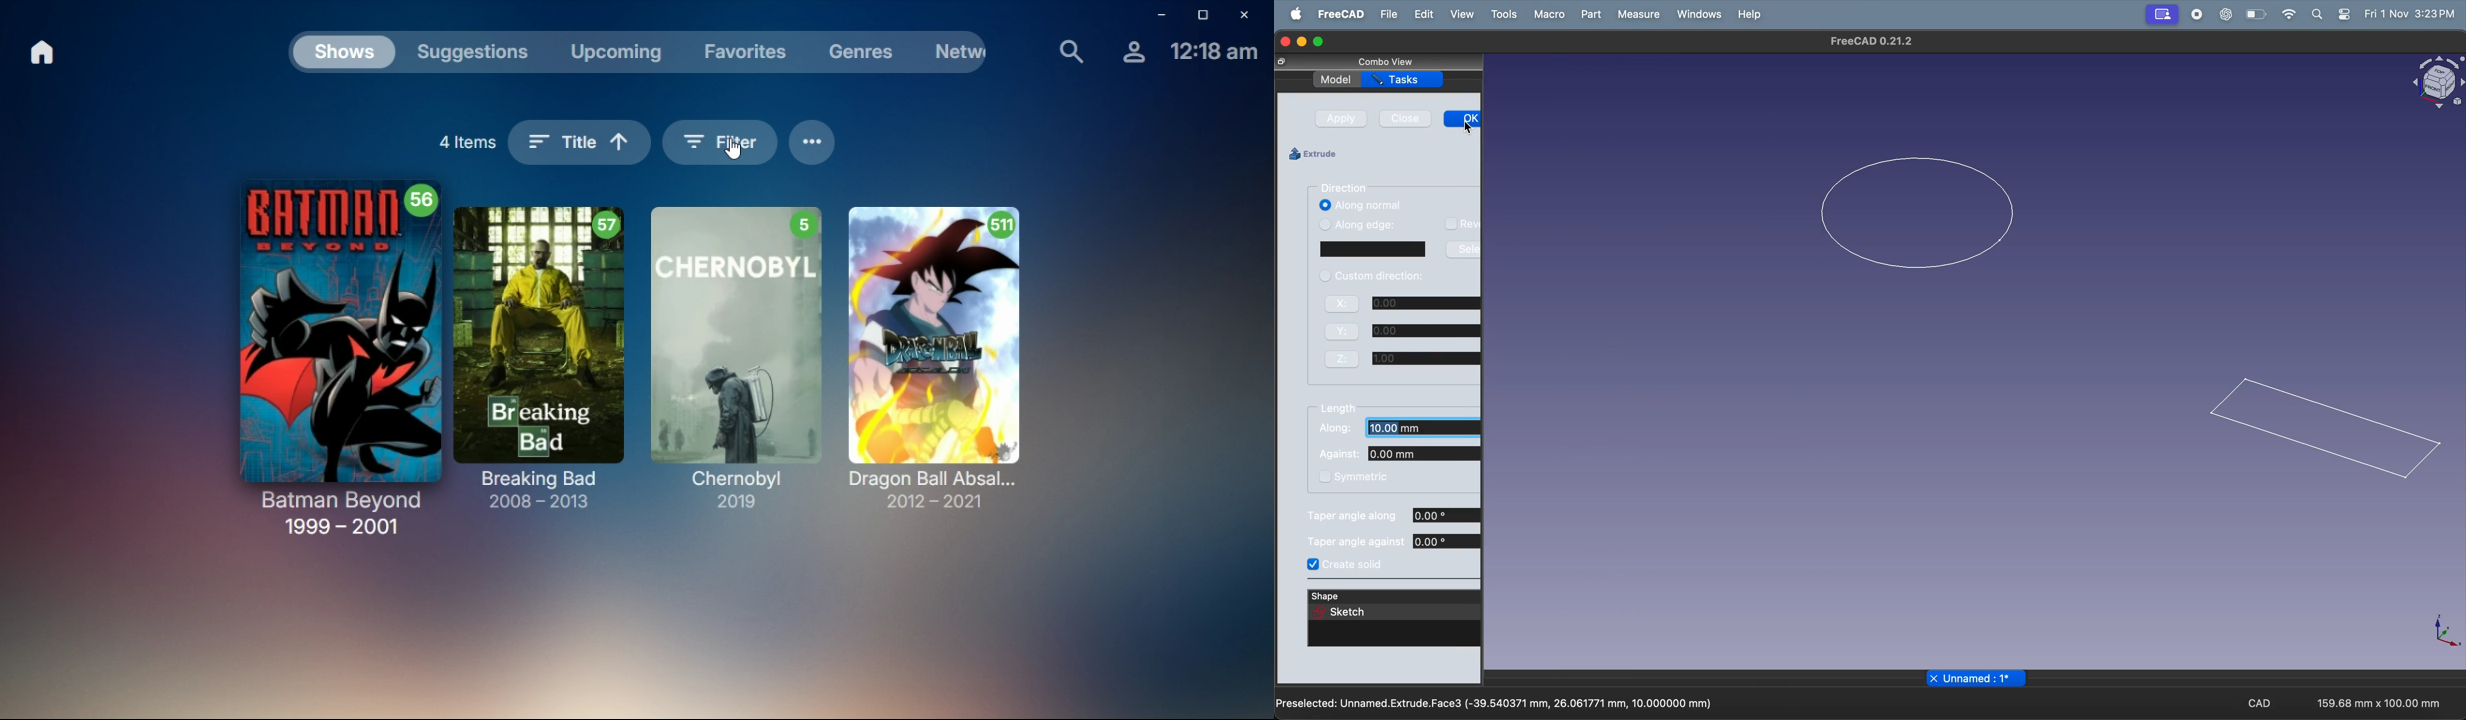  I want to click on Along edge, so click(1369, 228).